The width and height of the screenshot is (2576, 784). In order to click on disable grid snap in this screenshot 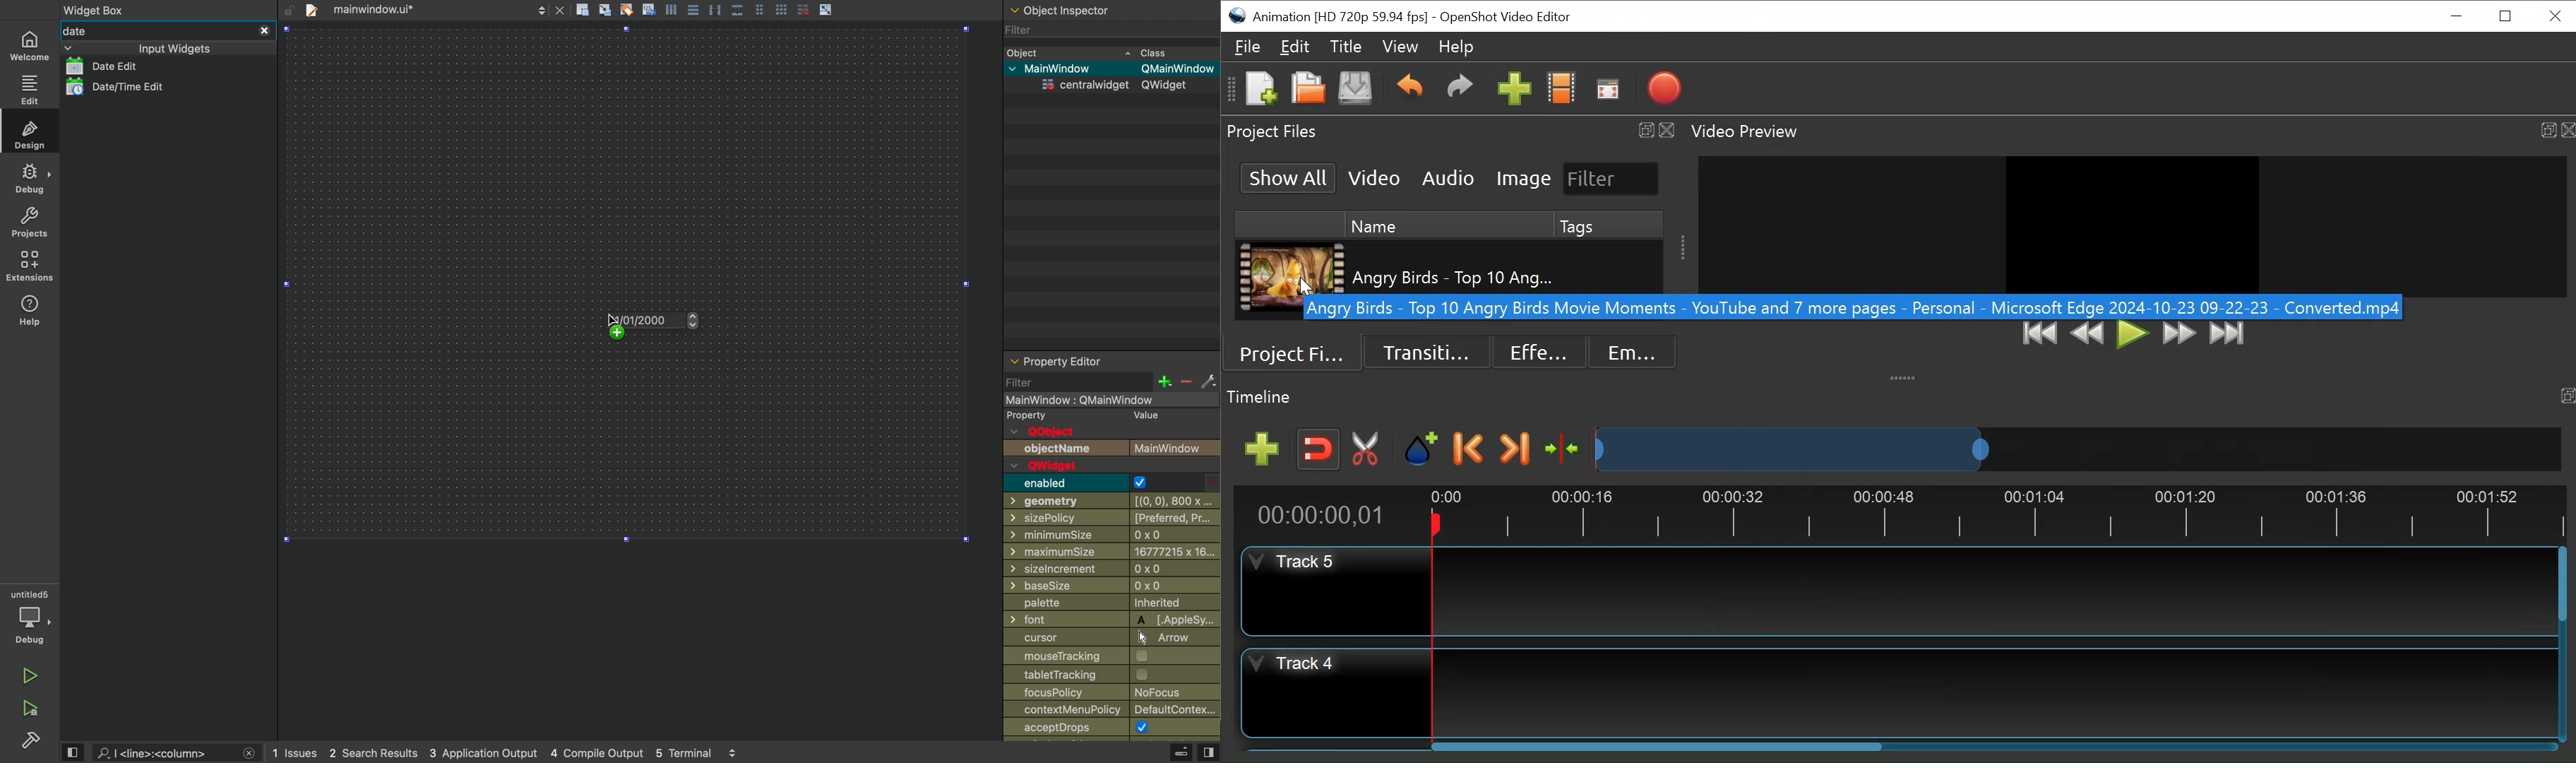, I will do `click(804, 9)`.